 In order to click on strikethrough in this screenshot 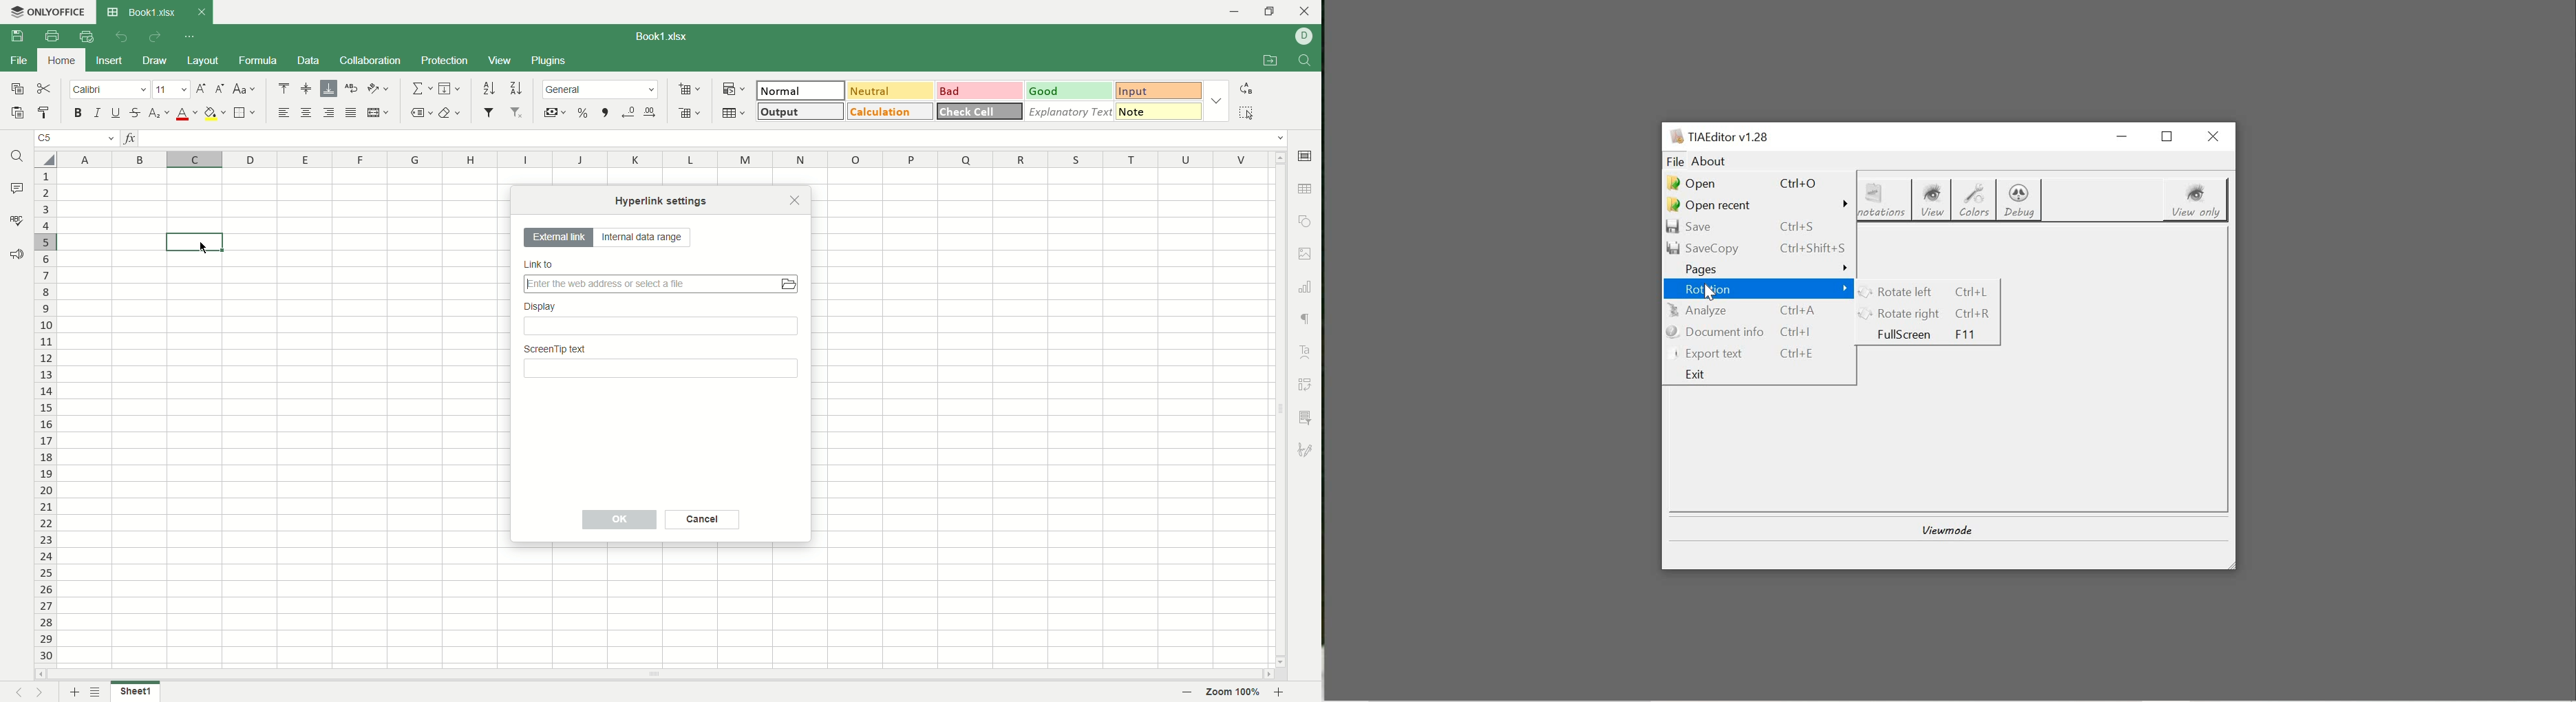, I will do `click(134, 112)`.